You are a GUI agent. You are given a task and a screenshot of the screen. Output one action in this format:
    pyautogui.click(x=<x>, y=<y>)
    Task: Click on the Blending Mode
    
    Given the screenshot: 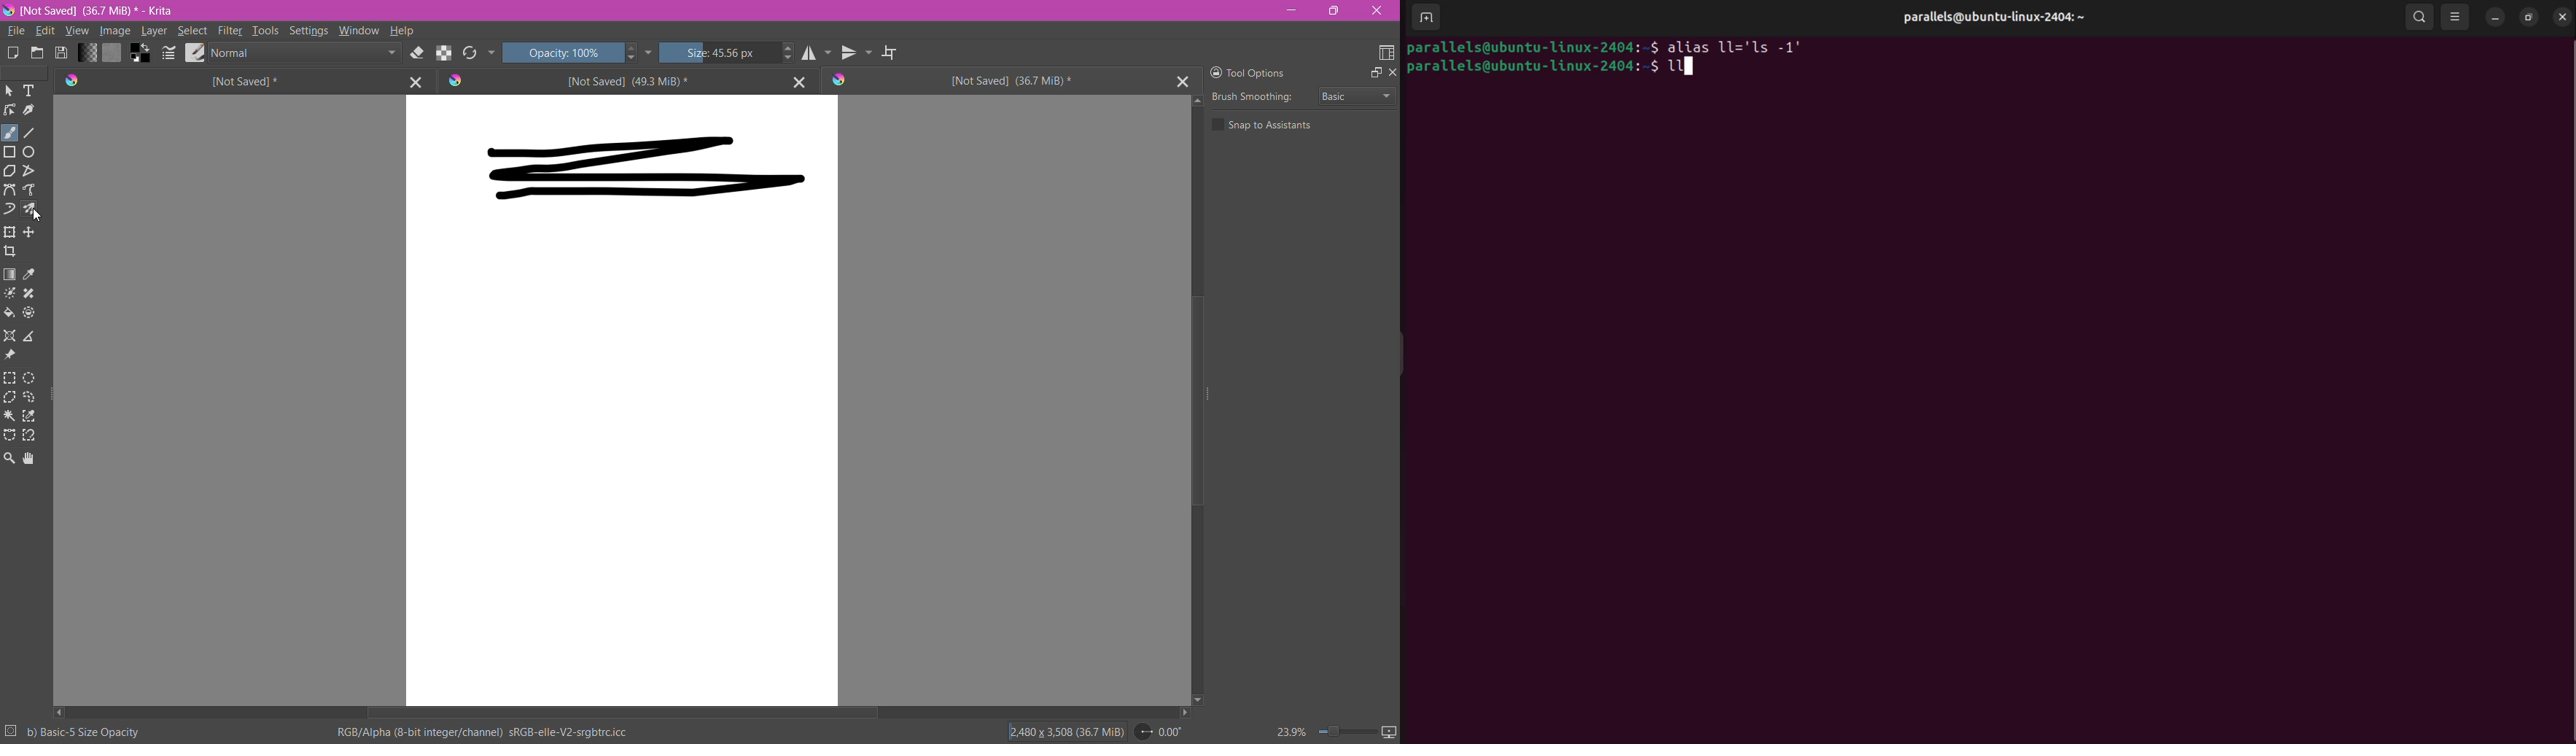 What is the action you would take?
    pyautogui.click(x=303, y=53)
    